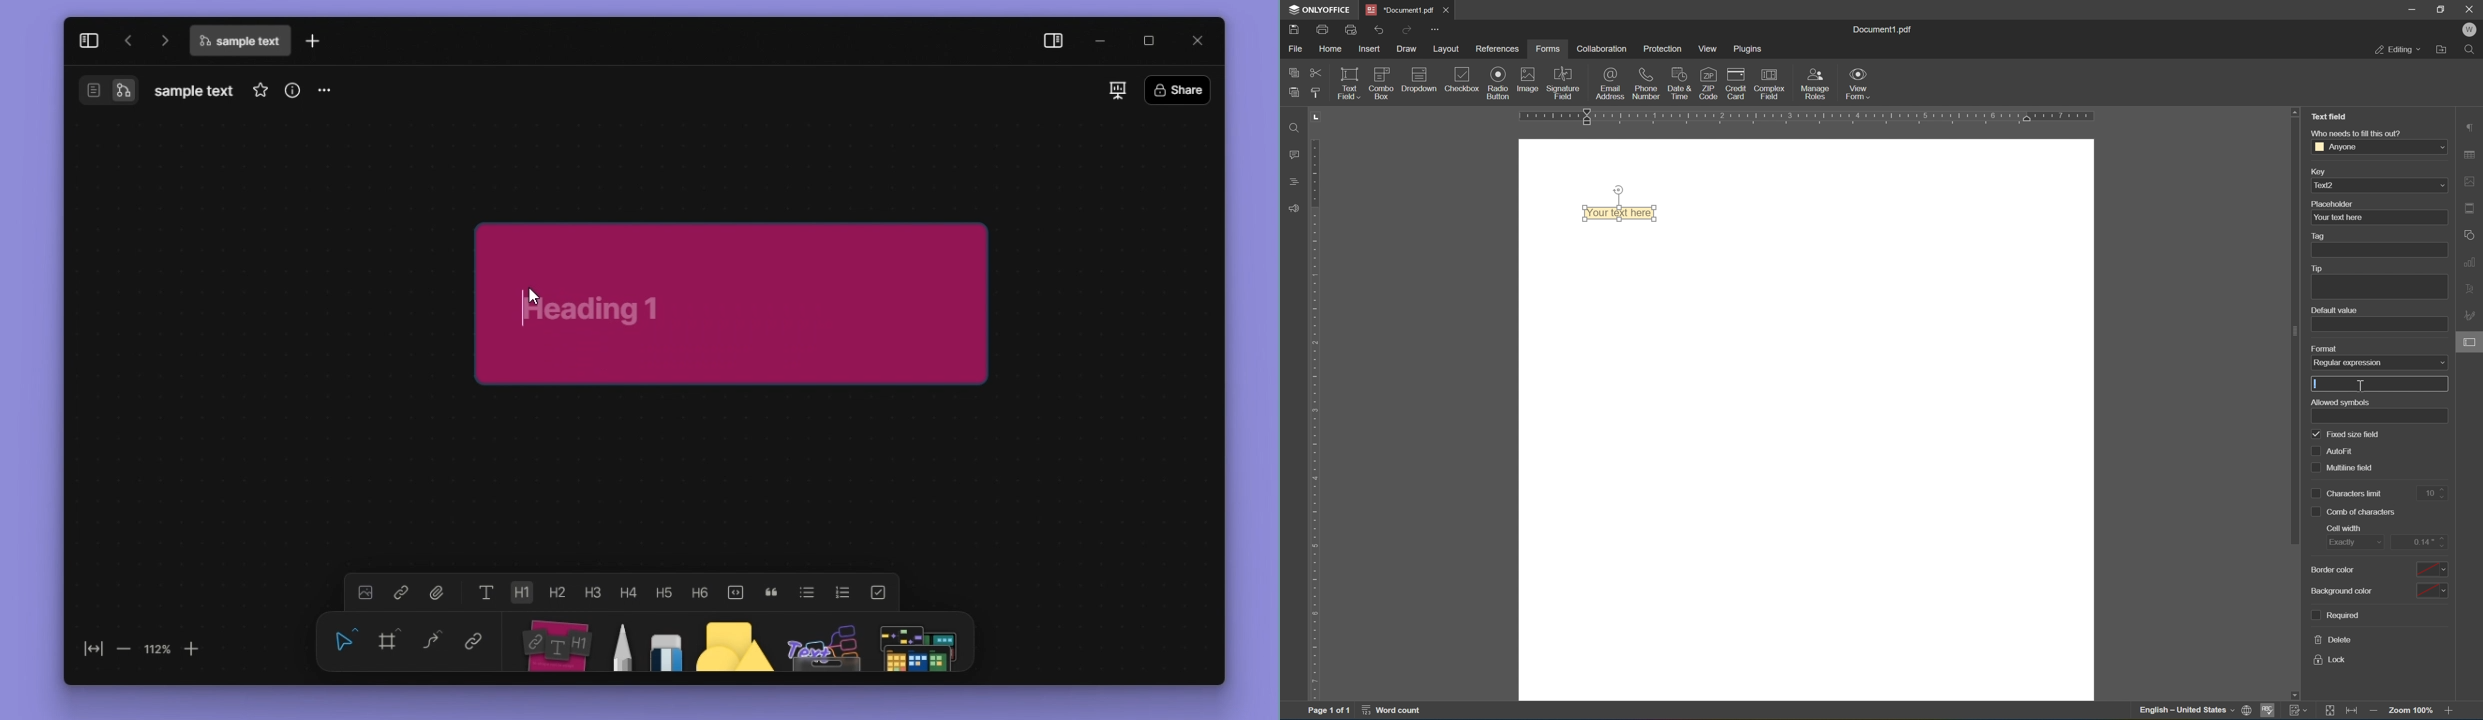 The height and width of the screenshot is (728, 2492). What do you see at coordinates (2339, 616) in the screenshot?
I see `required` at bounding box center [2339, 616].